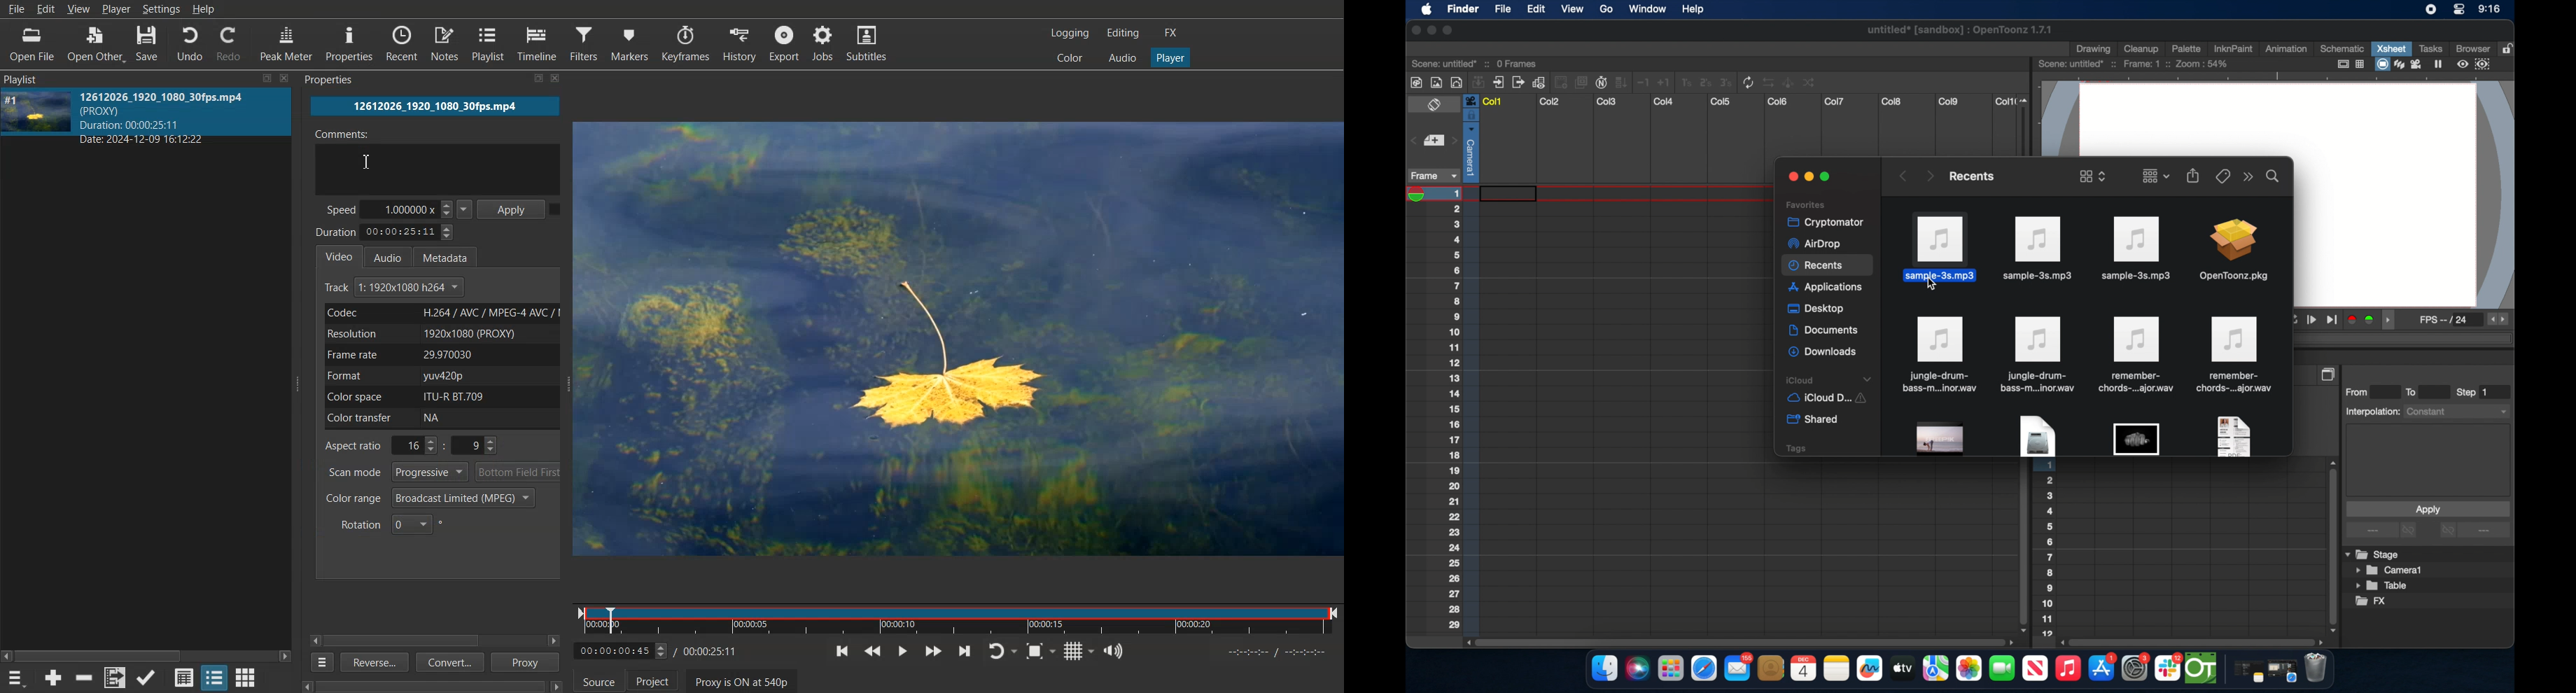 The height and width of the screenshot is (700, 2576). Describe the element at coordinates (1748, 101) in the screenshot. I see `columns` at that location.